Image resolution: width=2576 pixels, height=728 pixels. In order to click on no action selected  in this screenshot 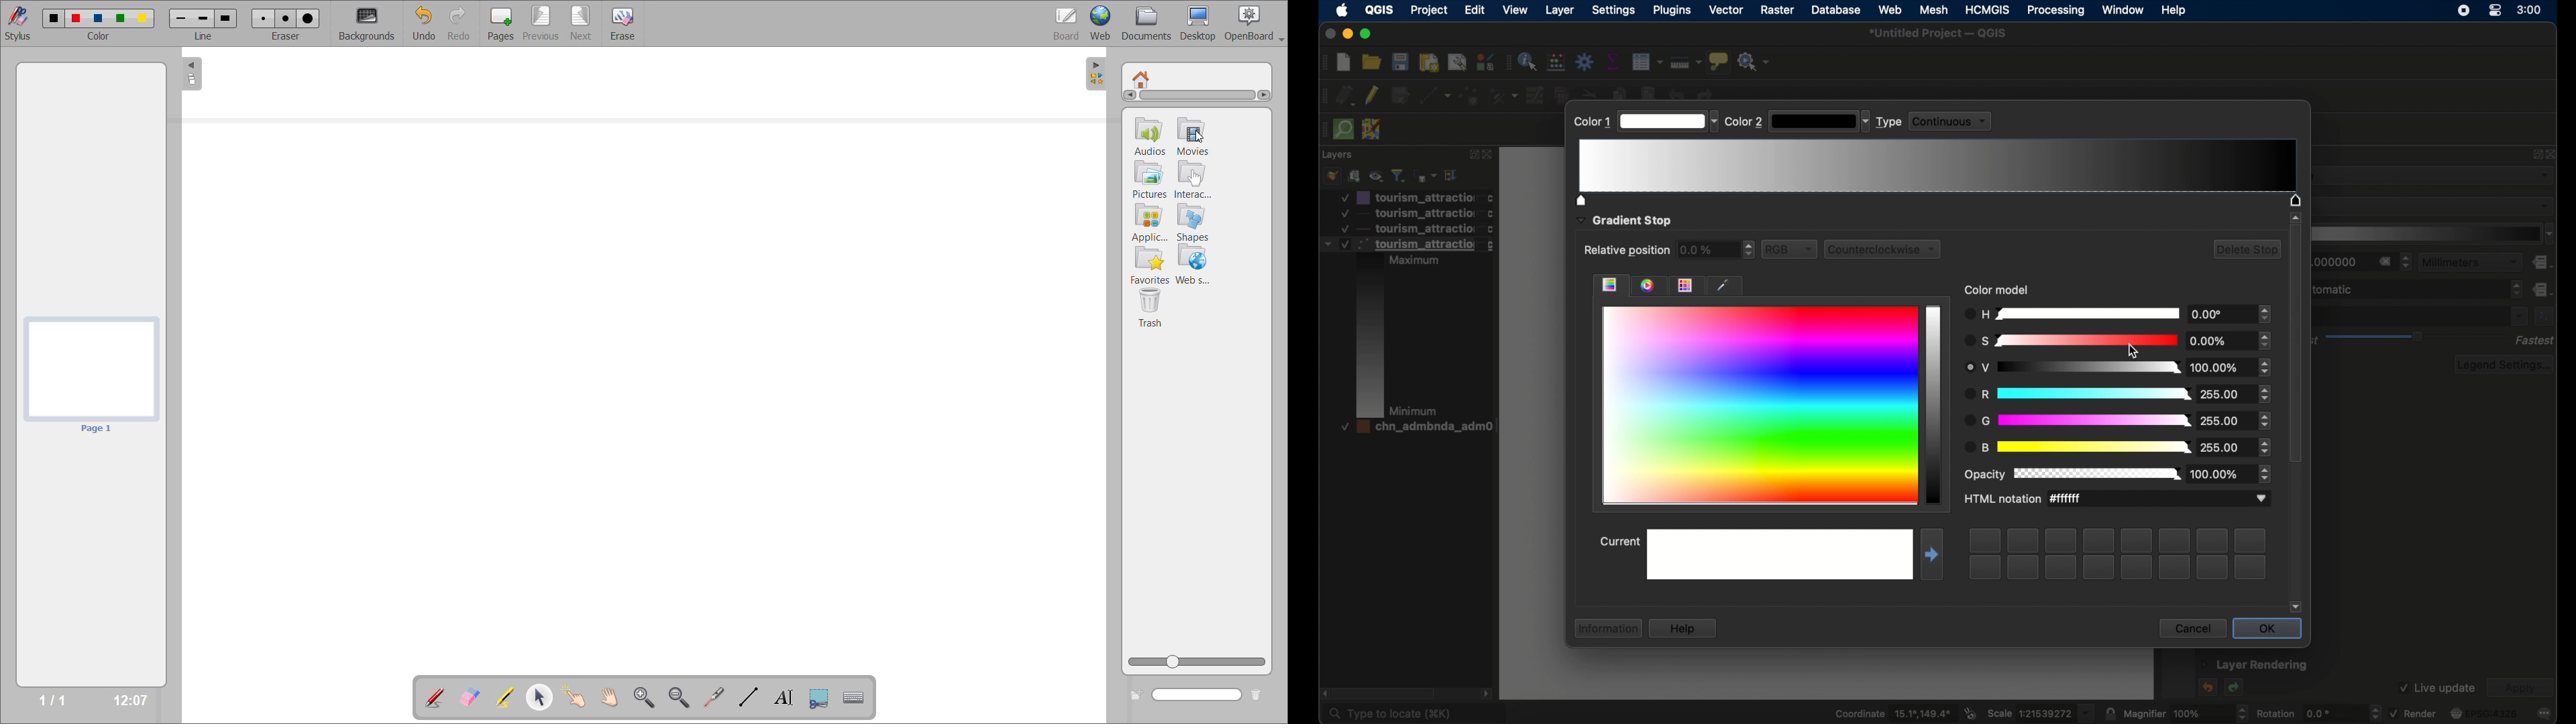, I will do `click(1755, 62)`.